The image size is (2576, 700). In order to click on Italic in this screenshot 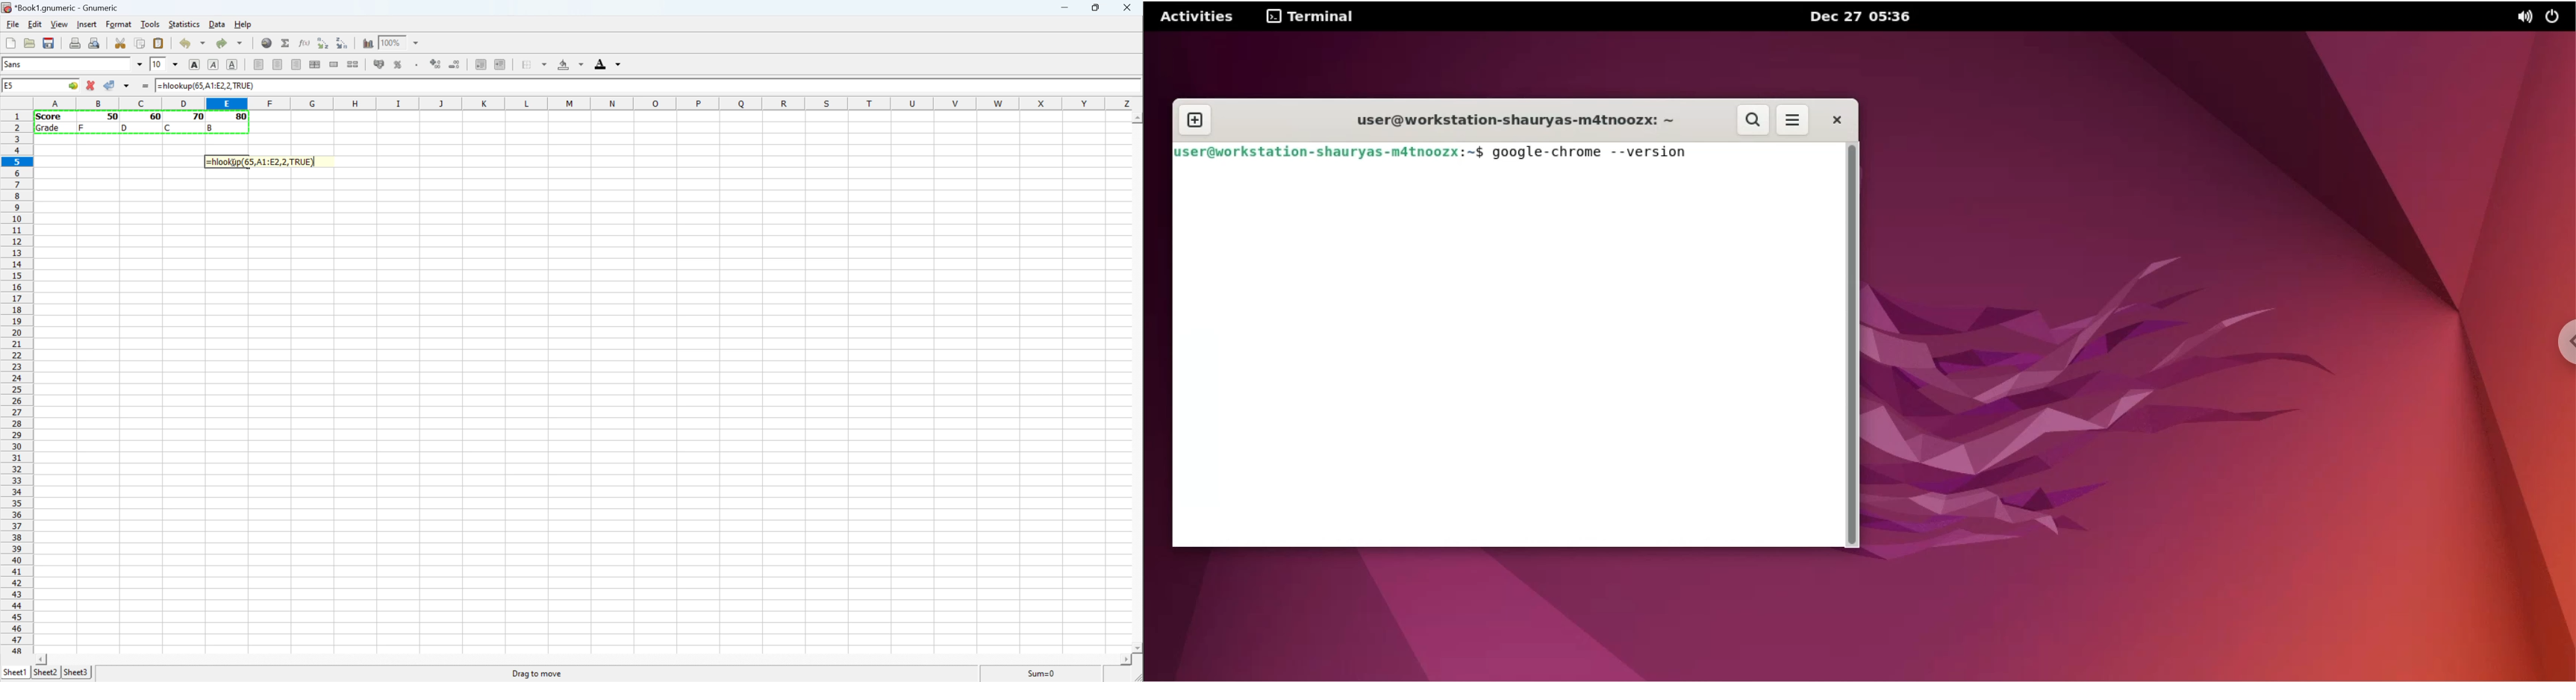, I will do `click(212, 65)`.